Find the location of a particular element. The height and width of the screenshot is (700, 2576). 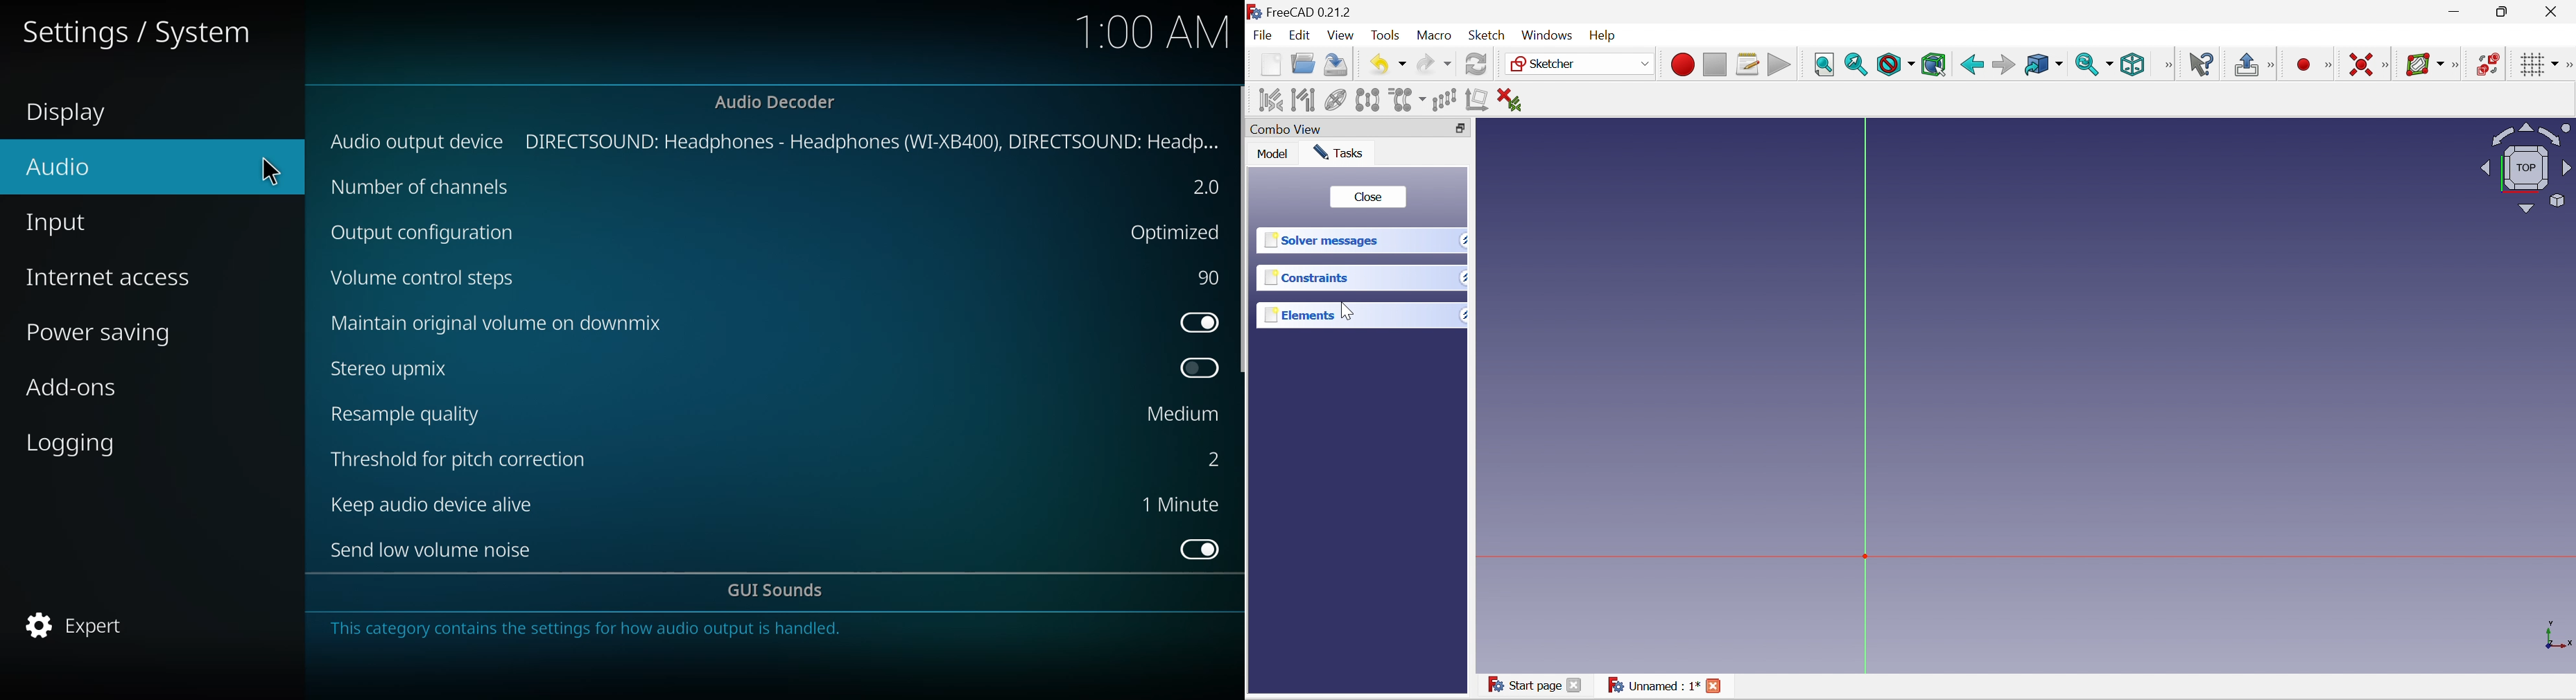

Macro is located at coordinates (1435, 36).